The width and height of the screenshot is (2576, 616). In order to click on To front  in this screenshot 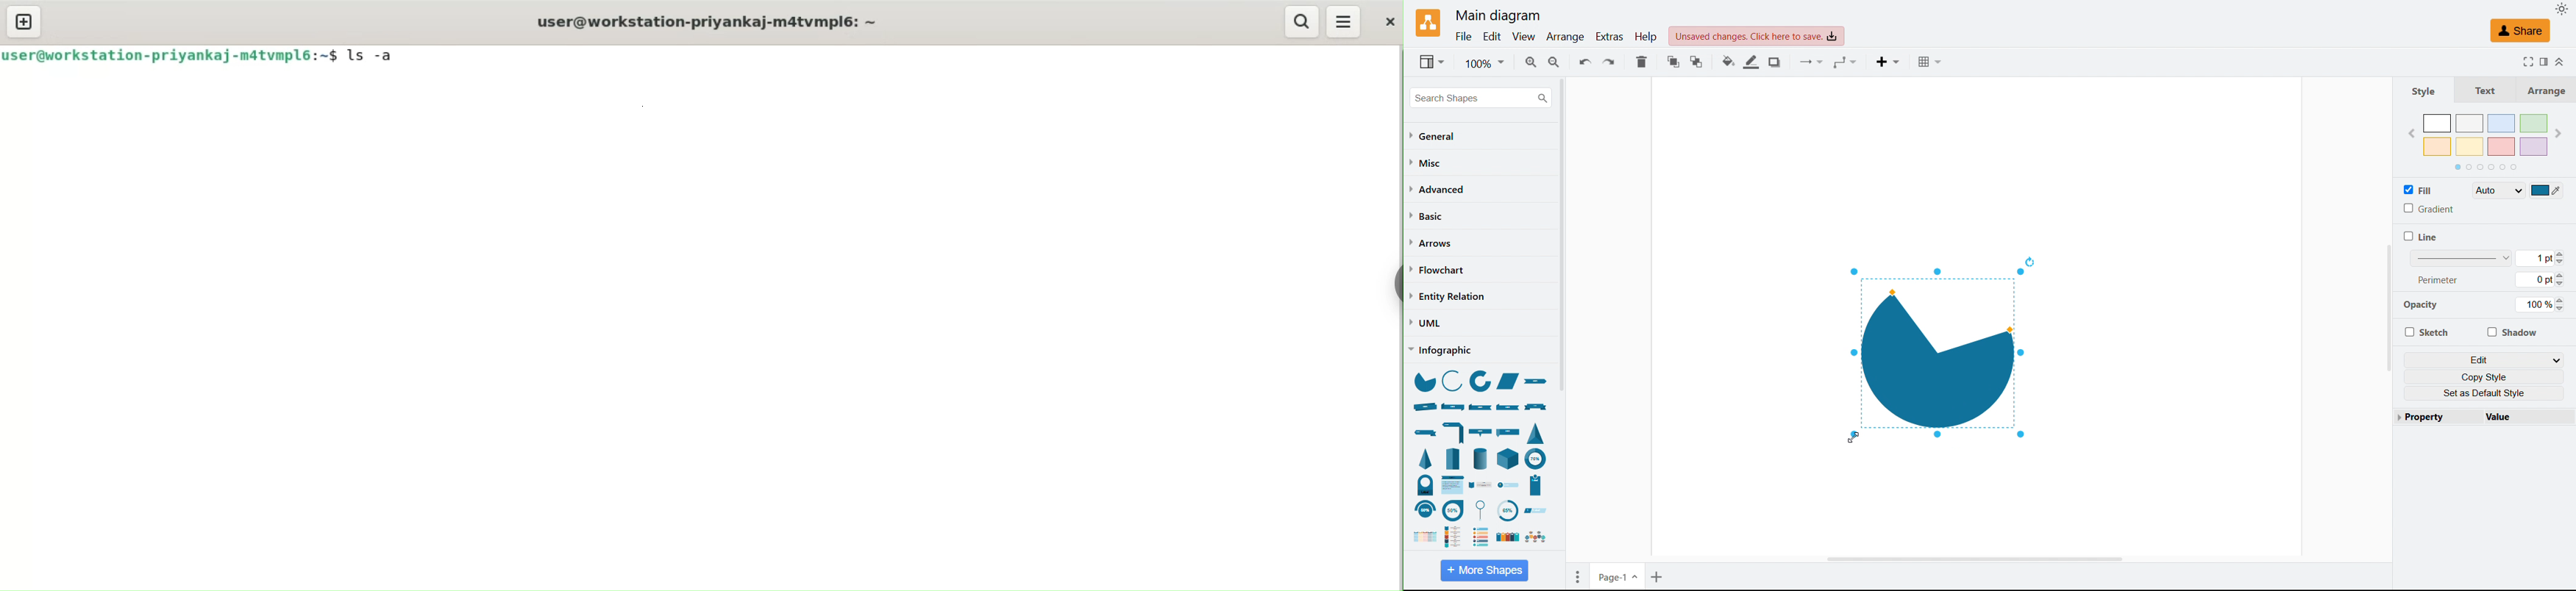, I will do `click(1674, 62)`.